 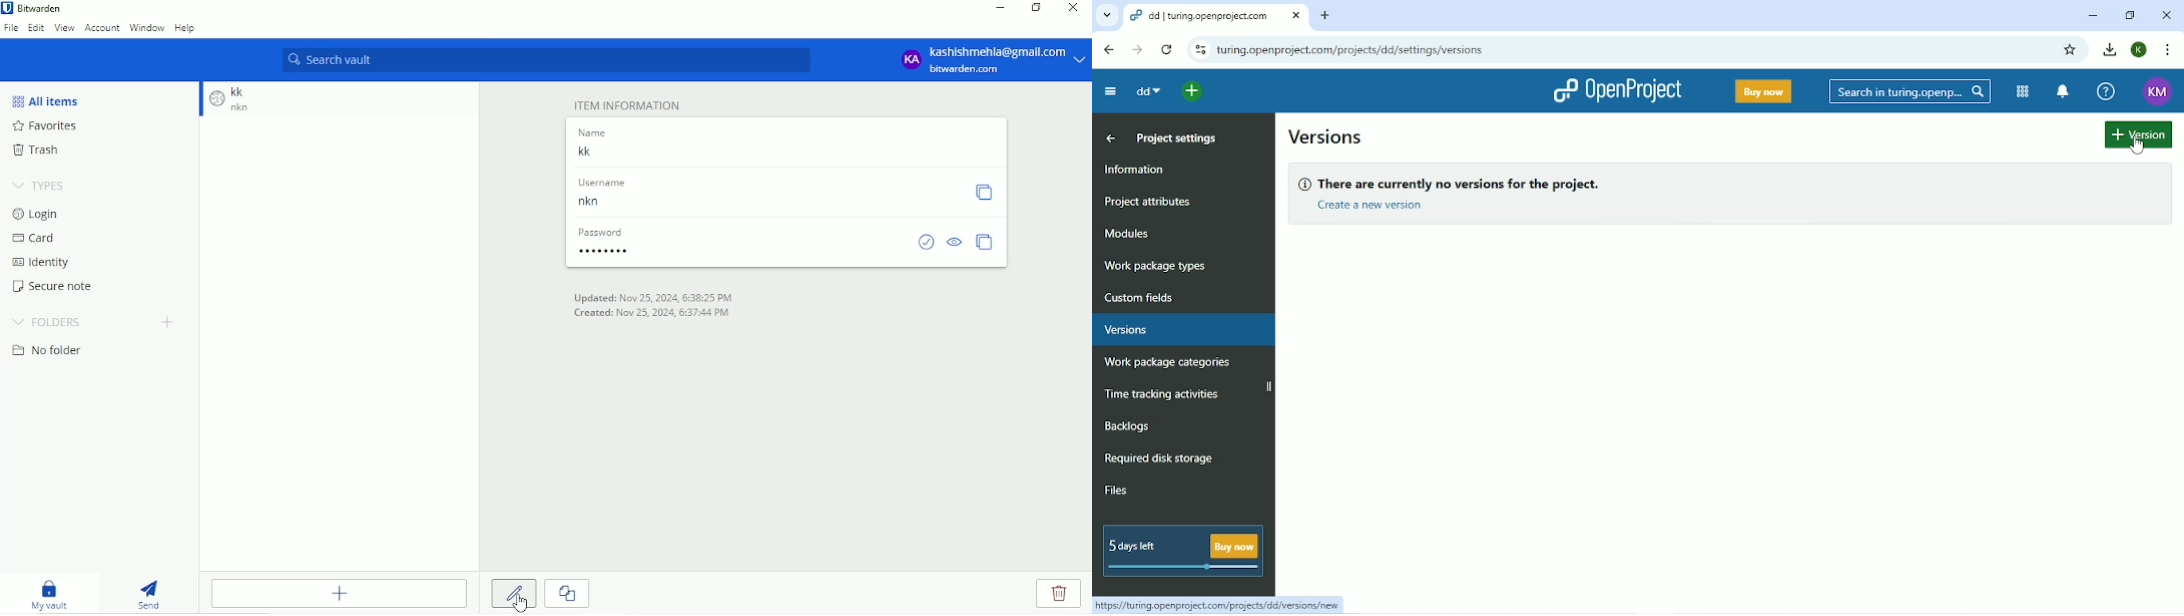 I want to click on Collapse project menu, so click(x=1111, y=92).